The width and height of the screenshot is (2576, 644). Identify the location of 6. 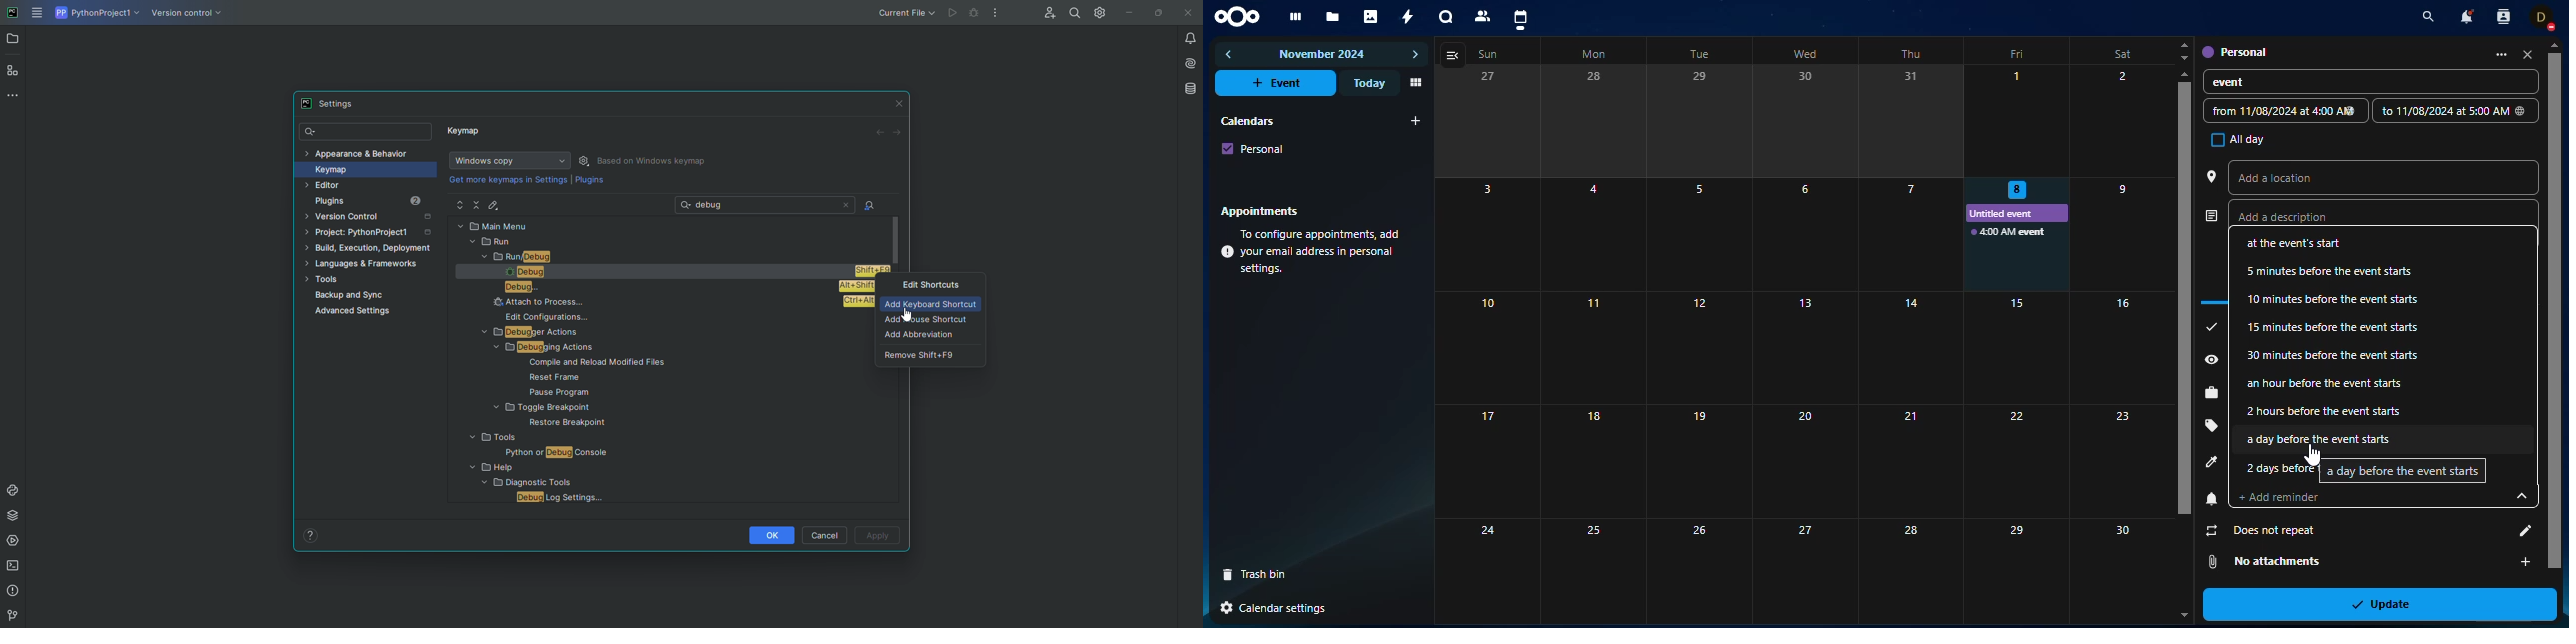
(1804, 233).